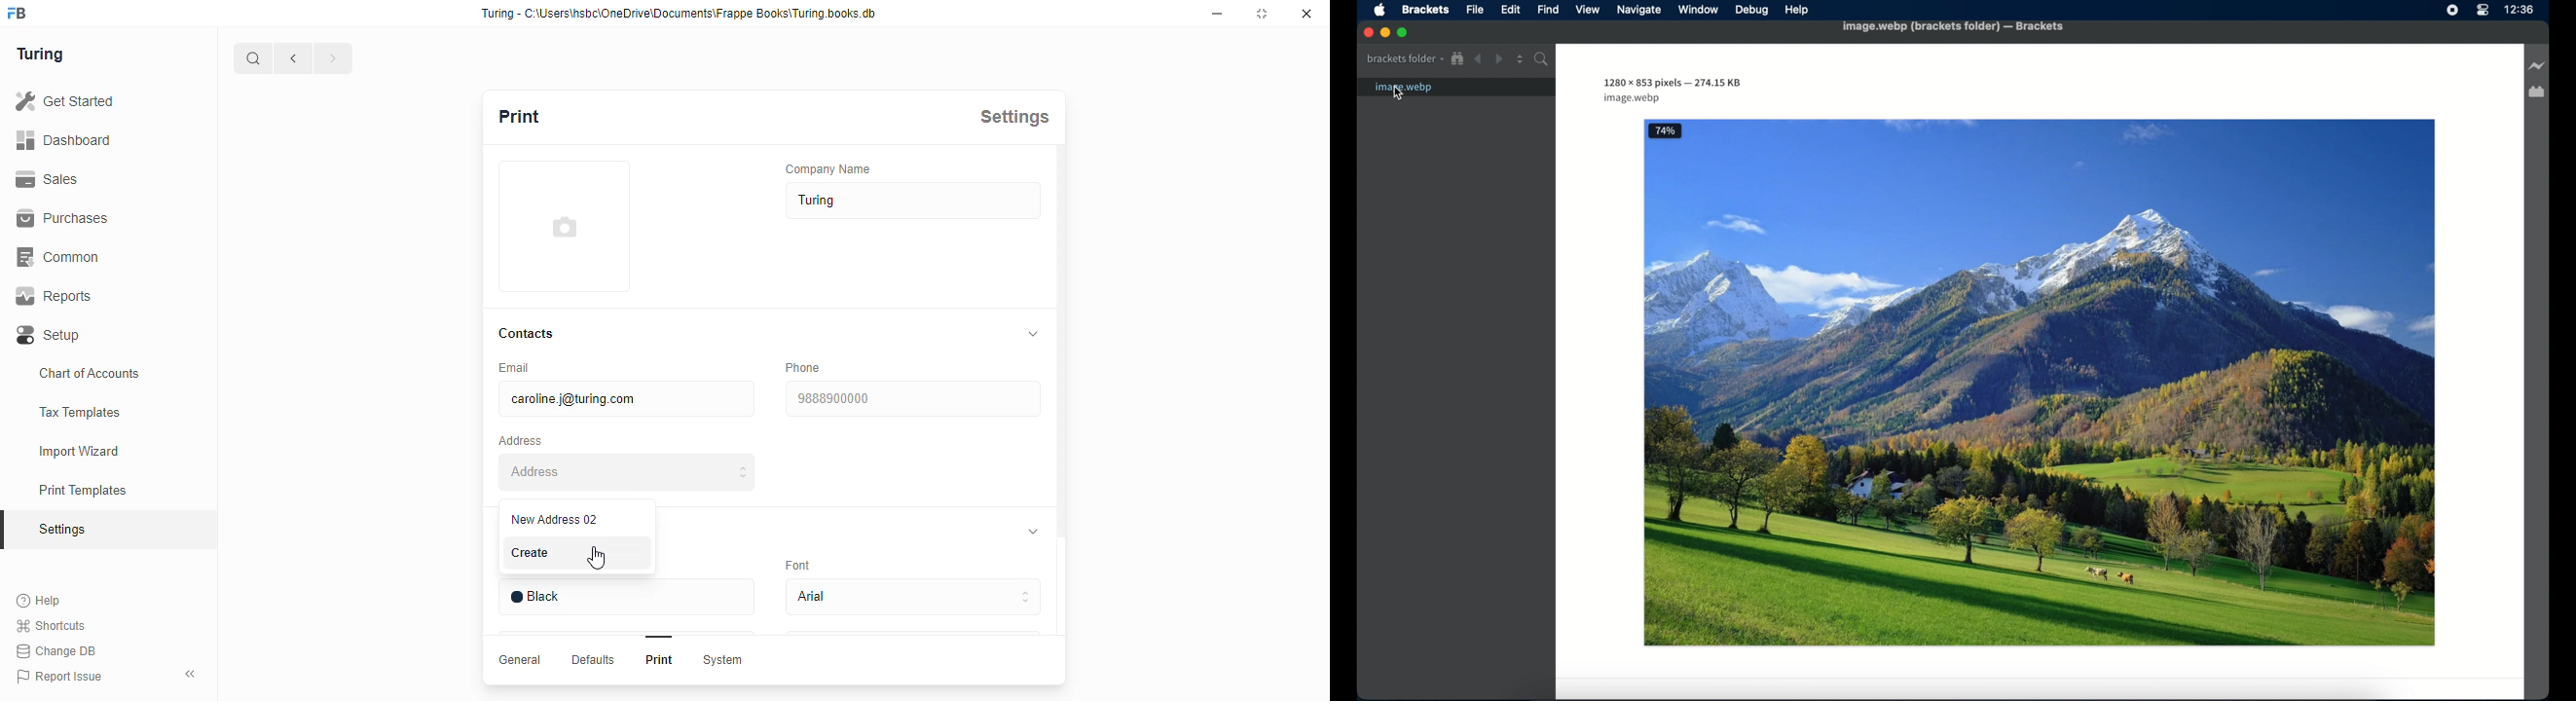 This screenshot has height=728, width=2576. I want to click on image webp (brackets folder) - brackets, so click(1957, 30).